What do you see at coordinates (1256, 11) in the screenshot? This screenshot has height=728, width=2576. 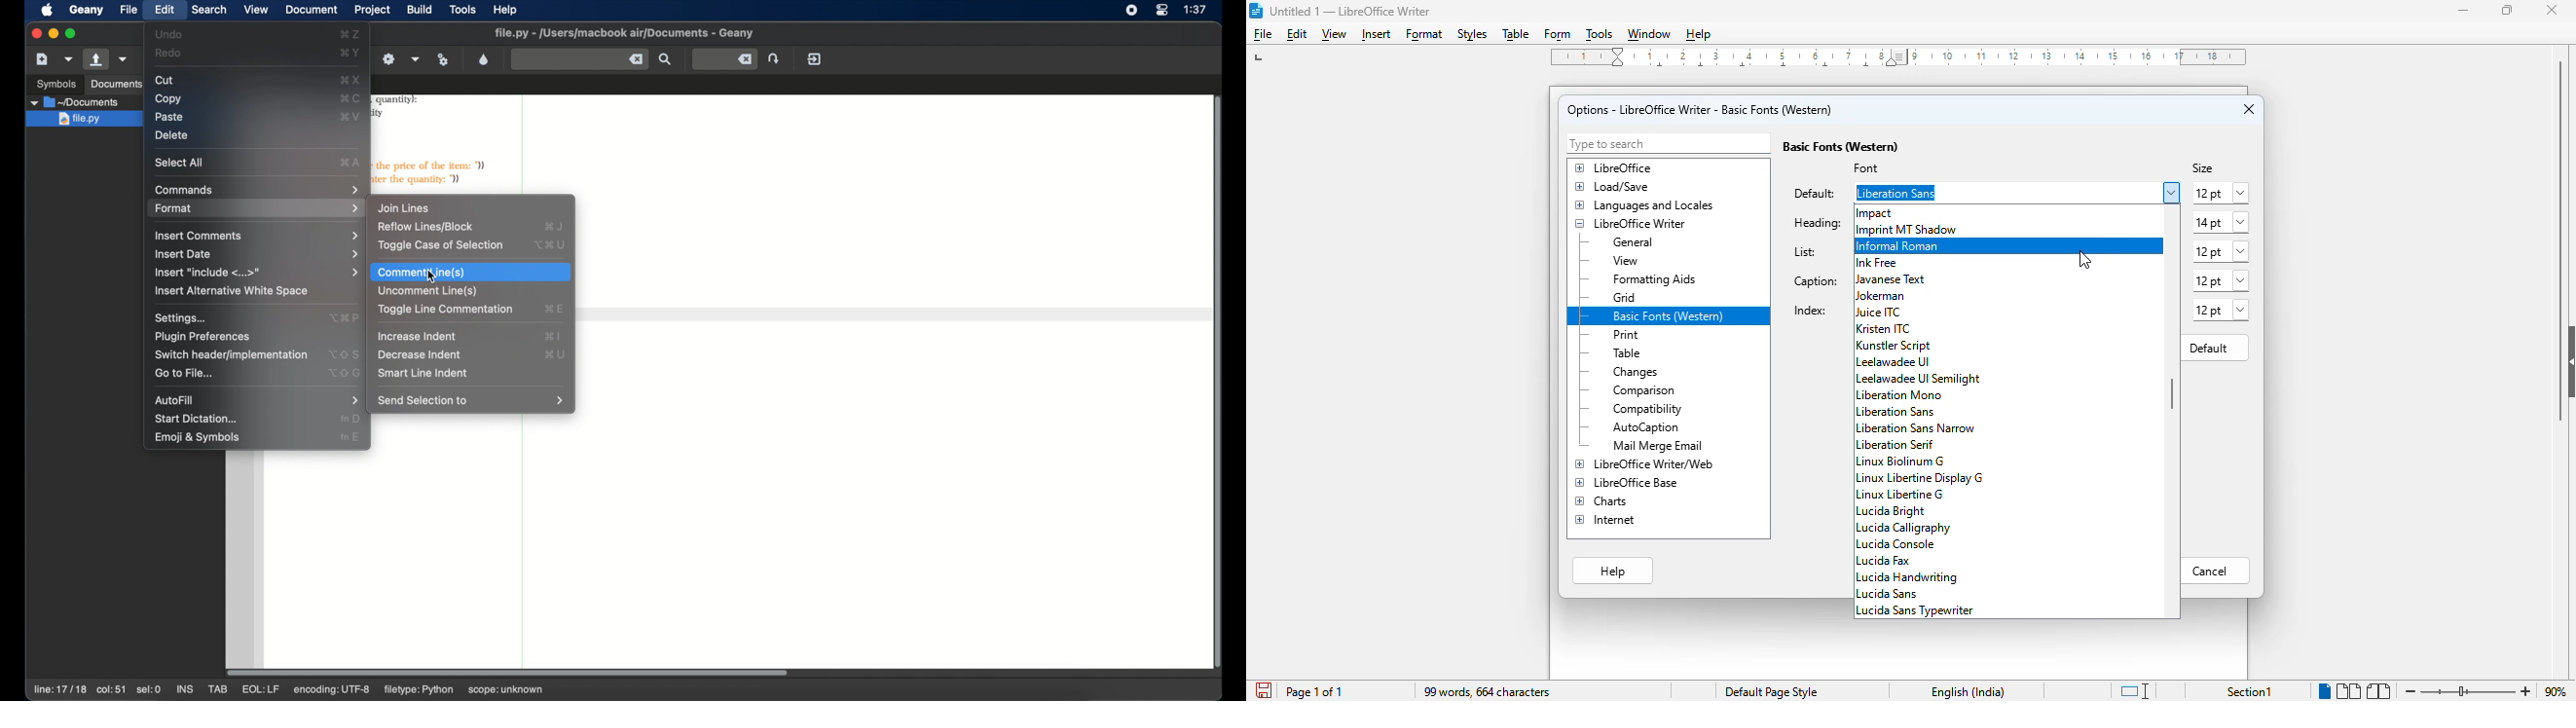 I see `logo` at bounding box center [1256, 11].